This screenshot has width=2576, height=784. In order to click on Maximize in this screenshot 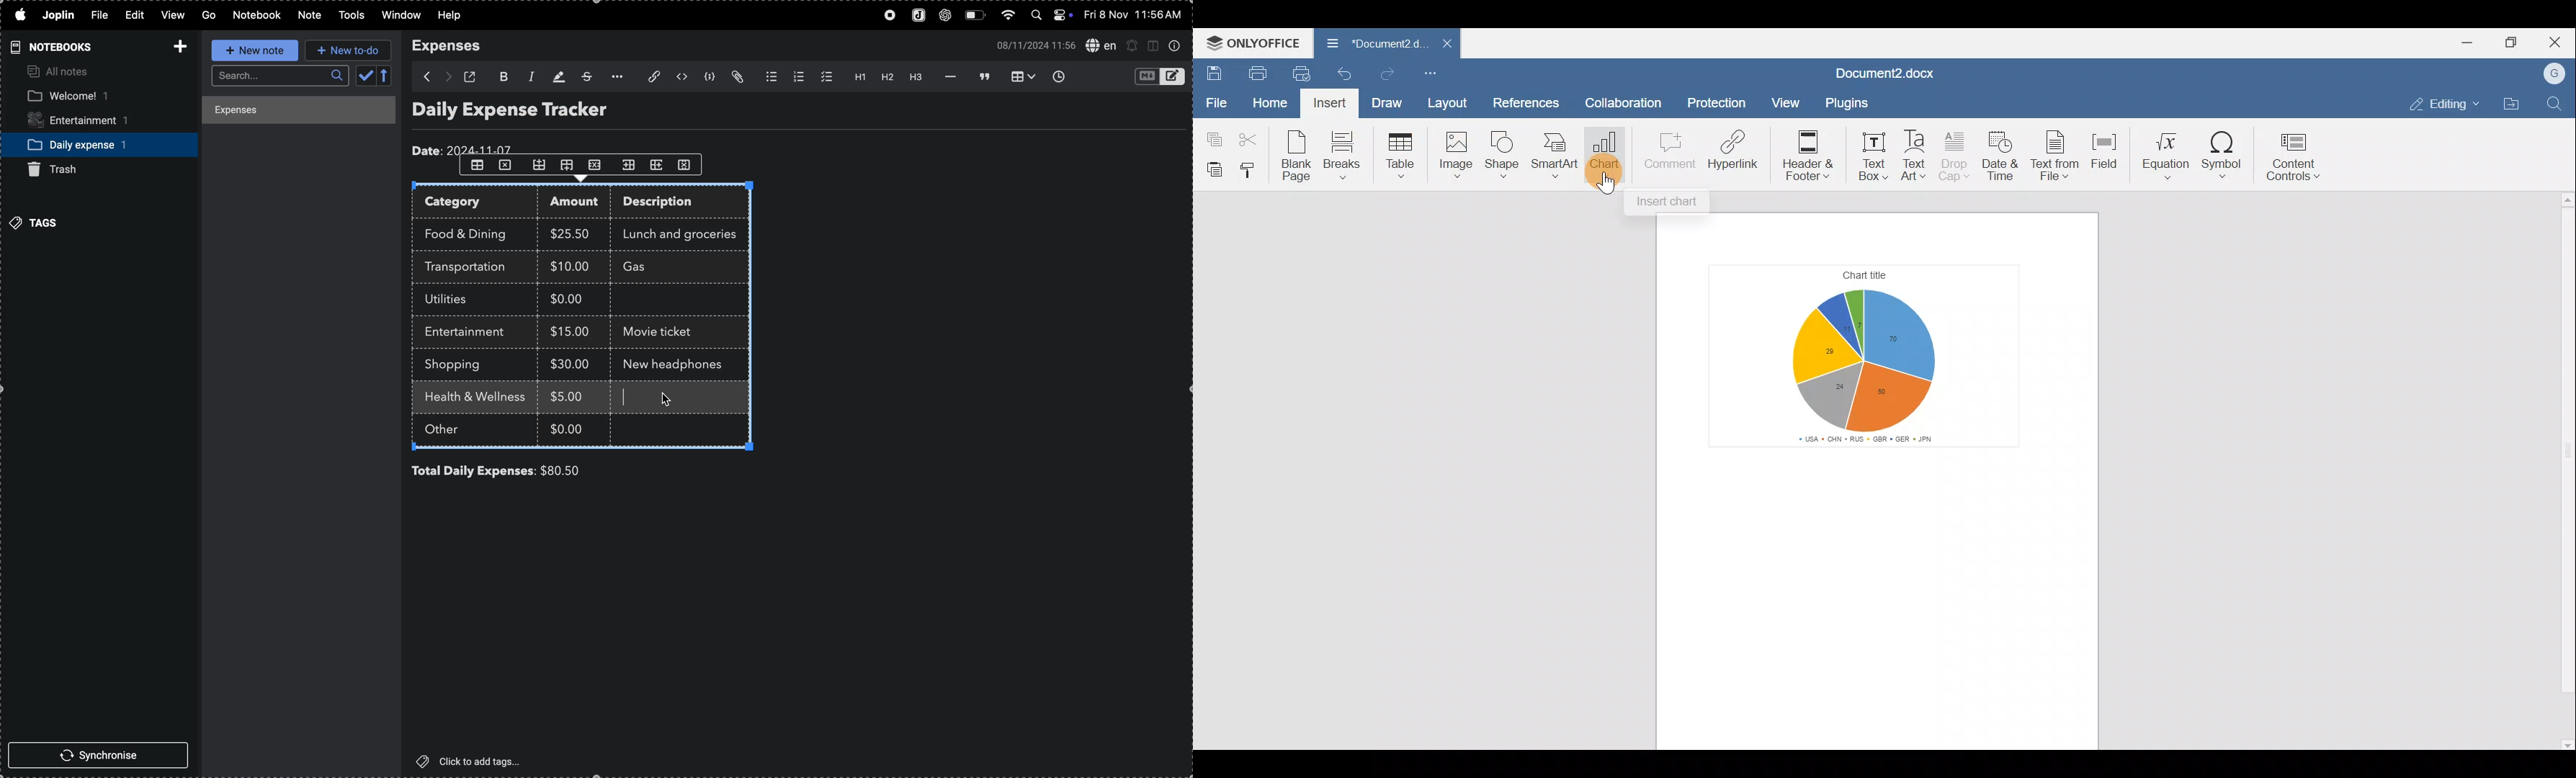, I will do `click(2514, 43)`.